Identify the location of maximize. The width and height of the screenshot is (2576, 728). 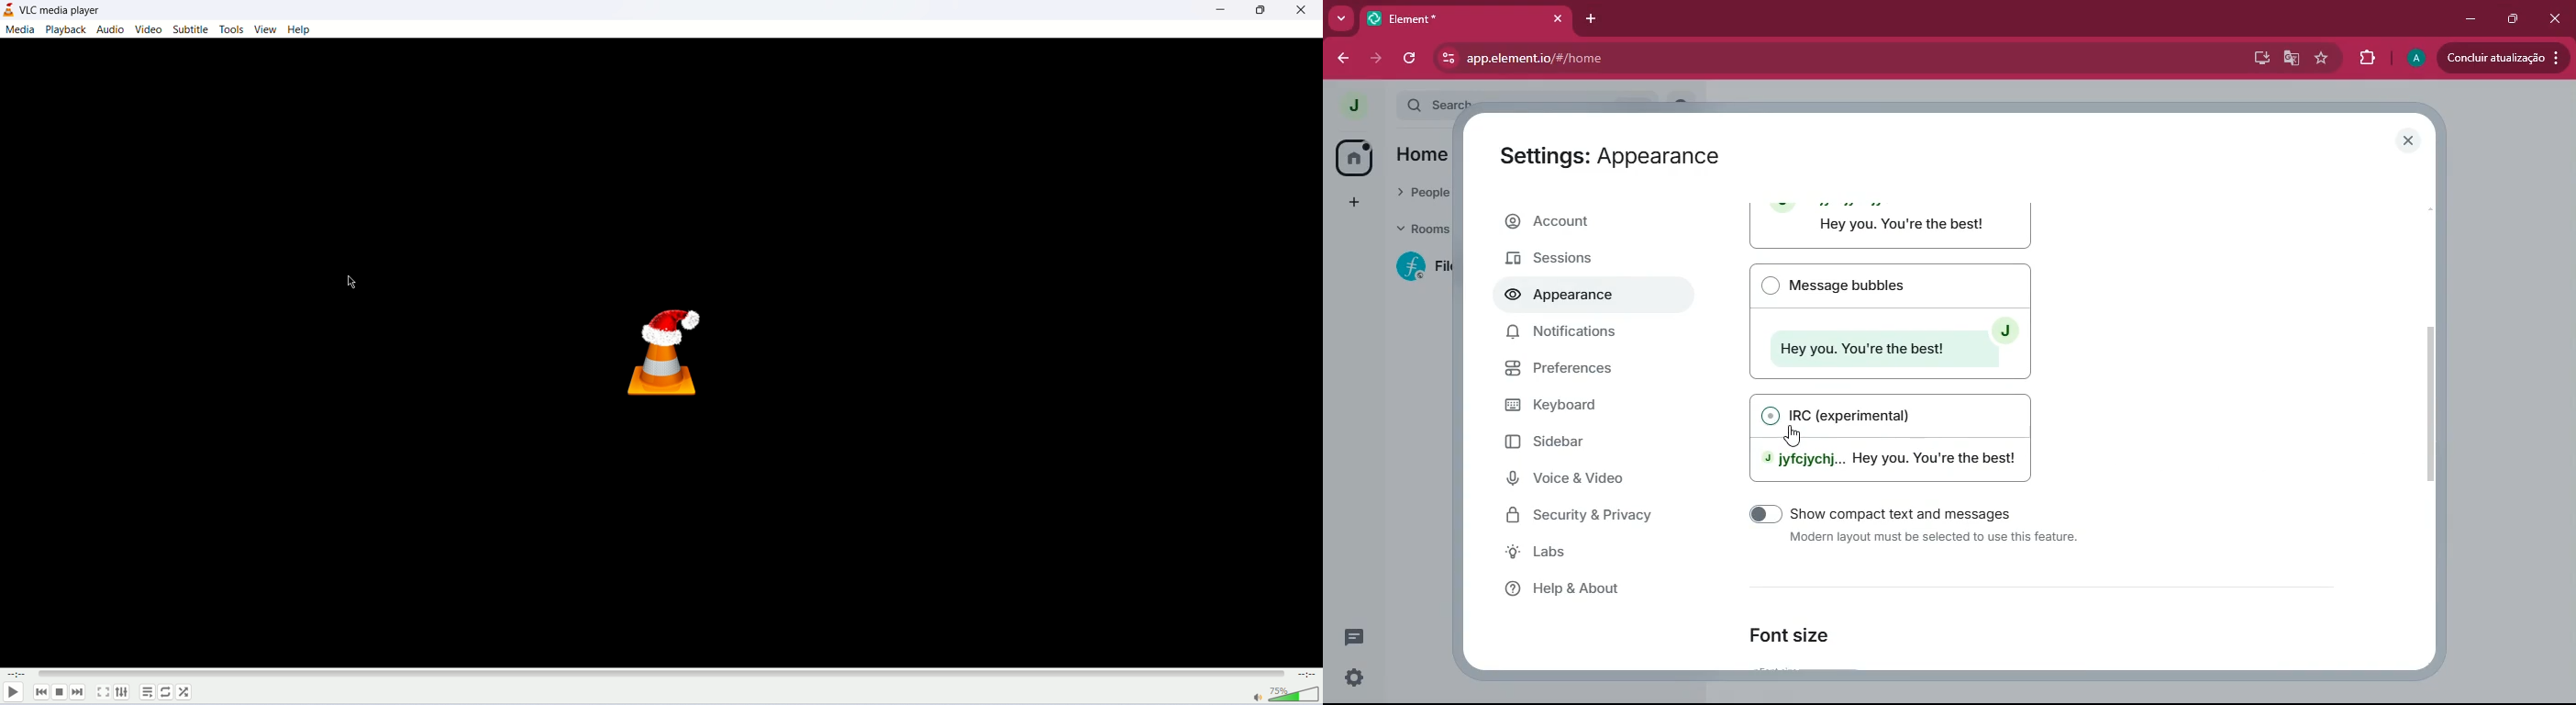
(2516, 17).